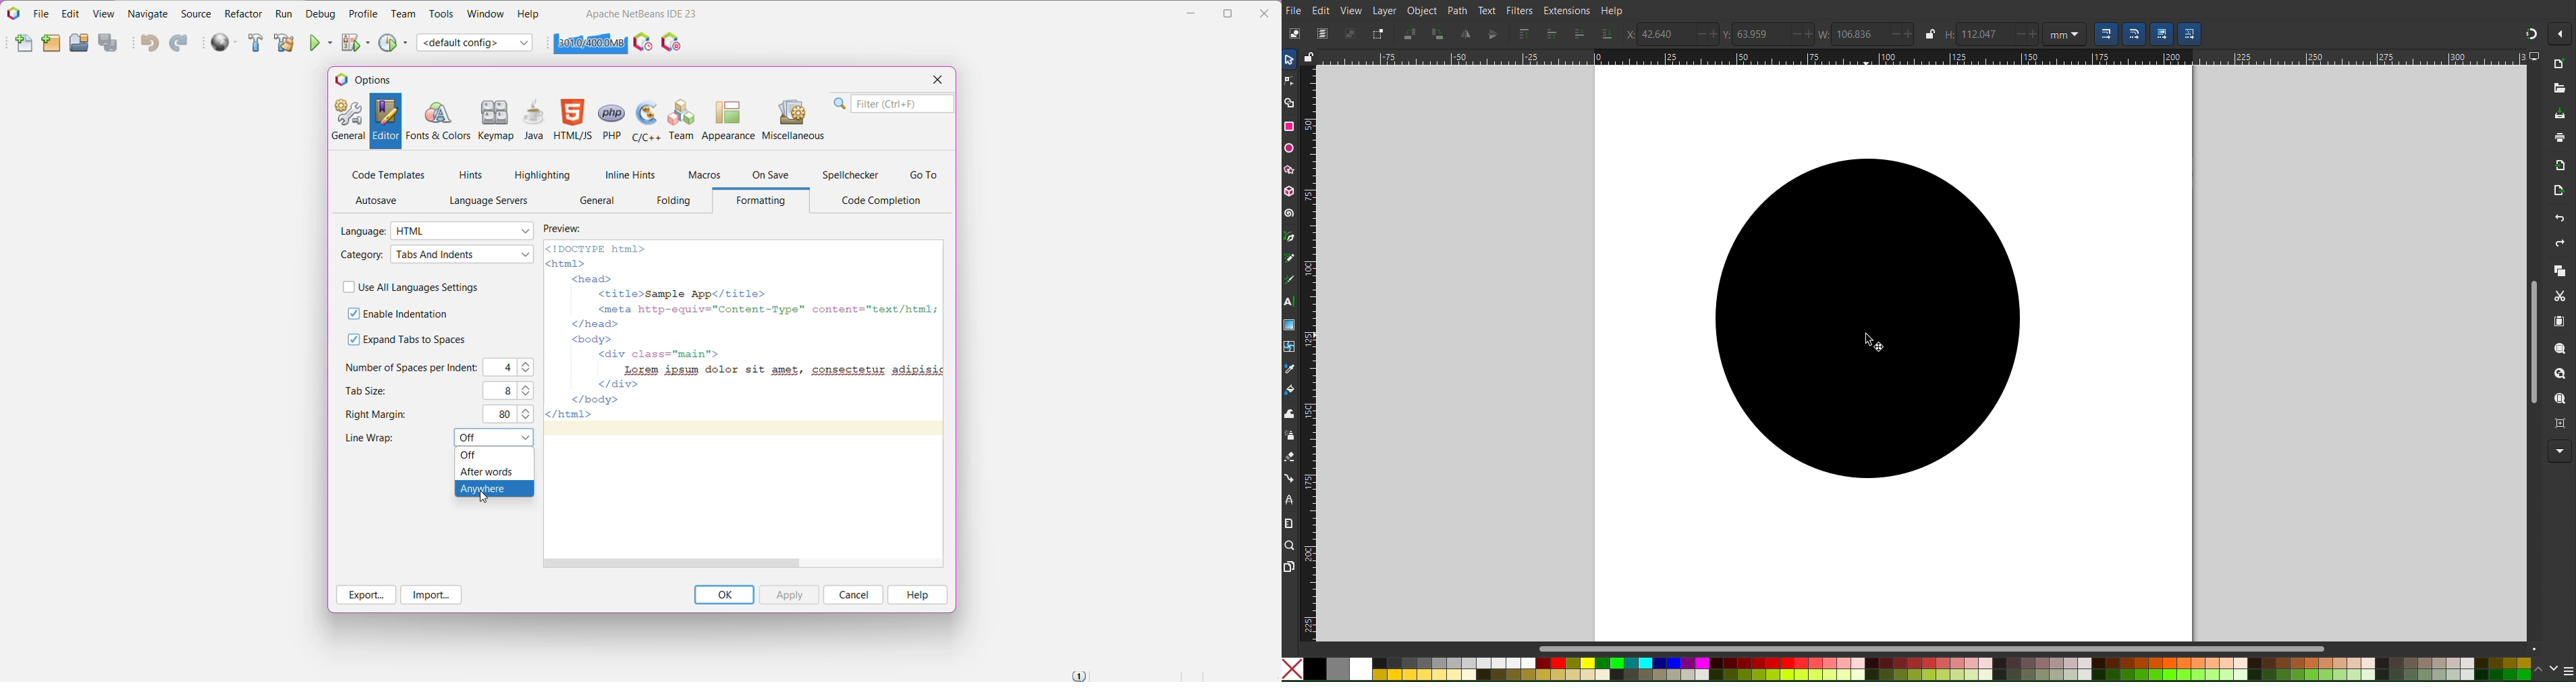  Describe the element at coordinates (536, 121) in the screenshot. I see `Java` at that location.